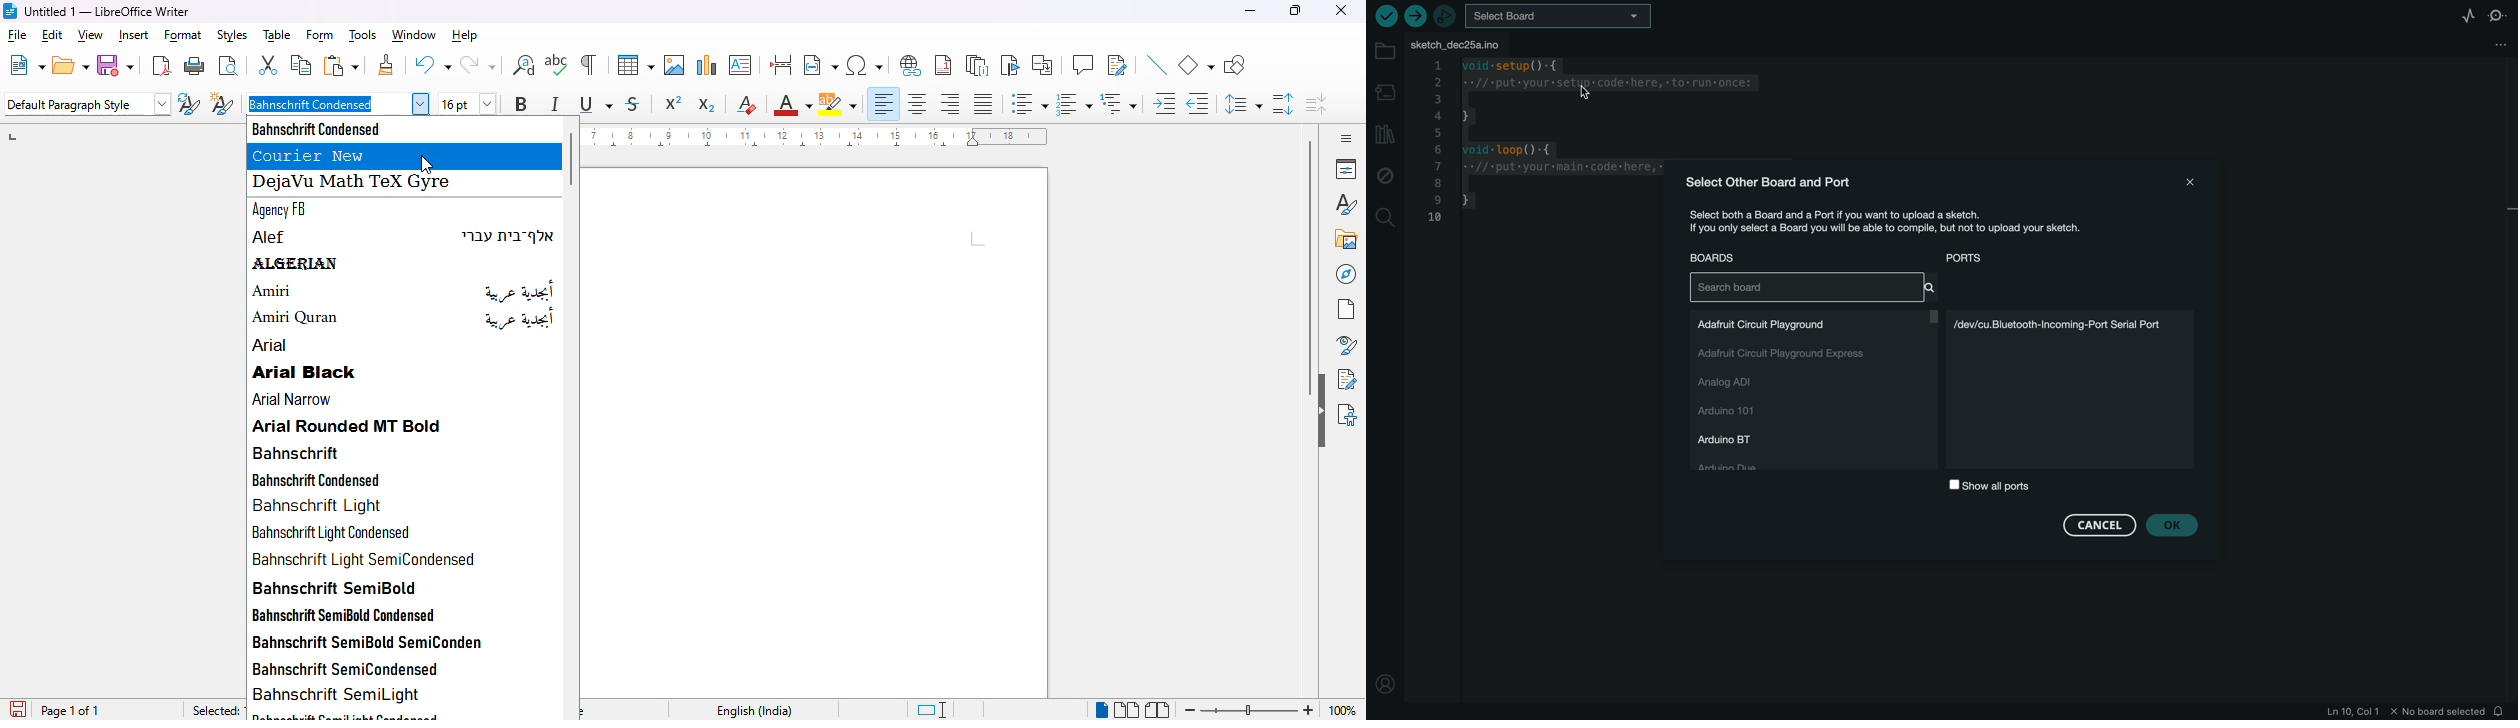 The image size is (2520, 728). Describe the element at coordinates (116, 65) in the screenshot. I see `save` at that location.